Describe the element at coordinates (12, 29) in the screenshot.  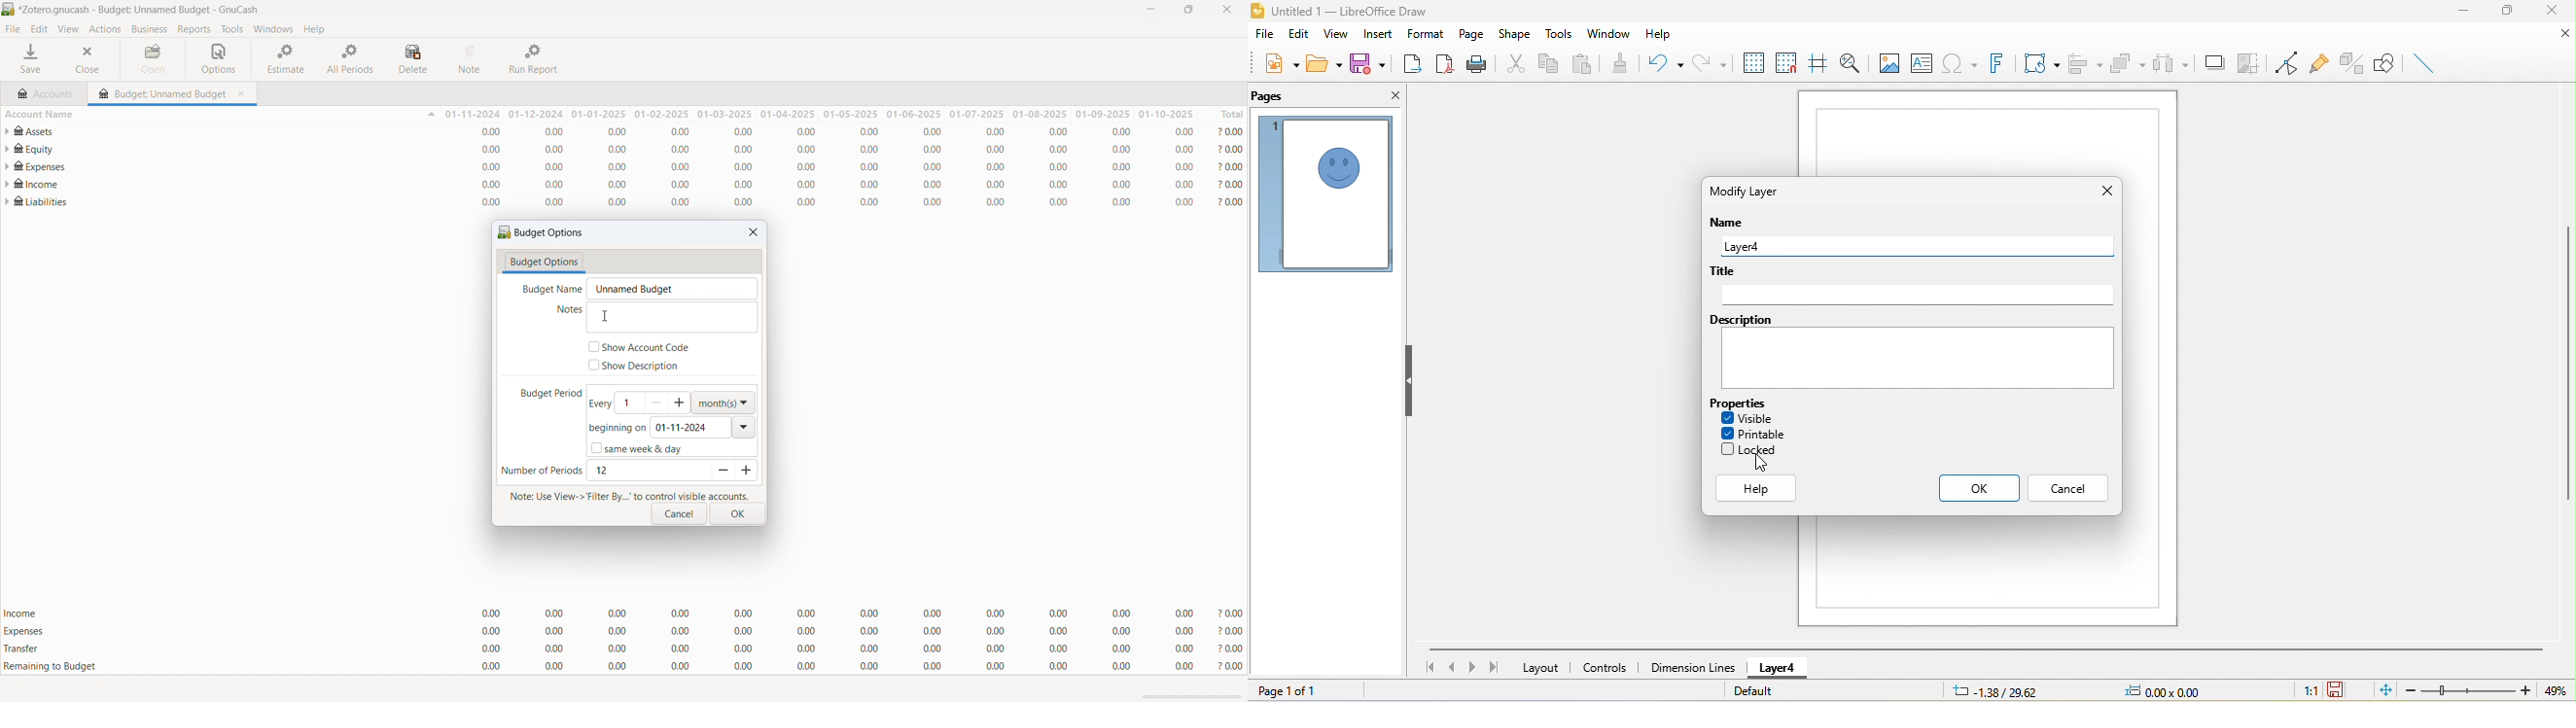
I see `file` at that location.